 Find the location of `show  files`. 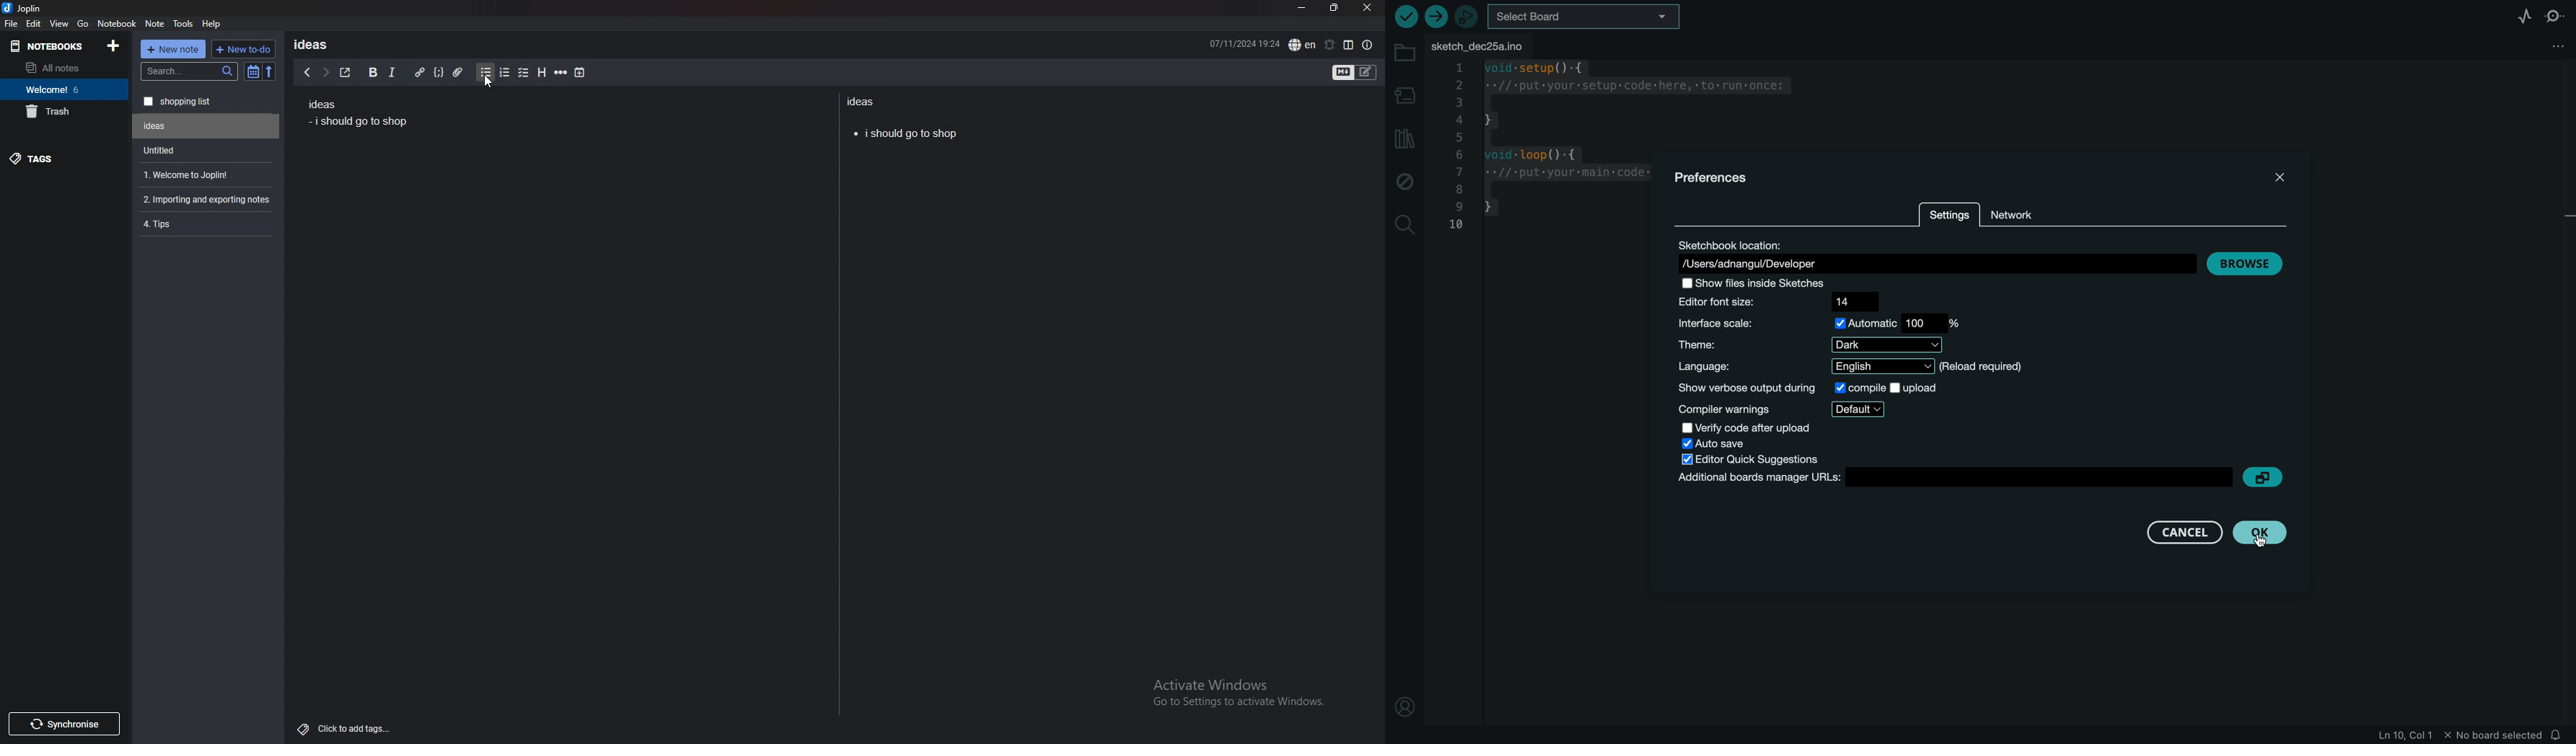

show  files is located at coordinates (1761, 283).